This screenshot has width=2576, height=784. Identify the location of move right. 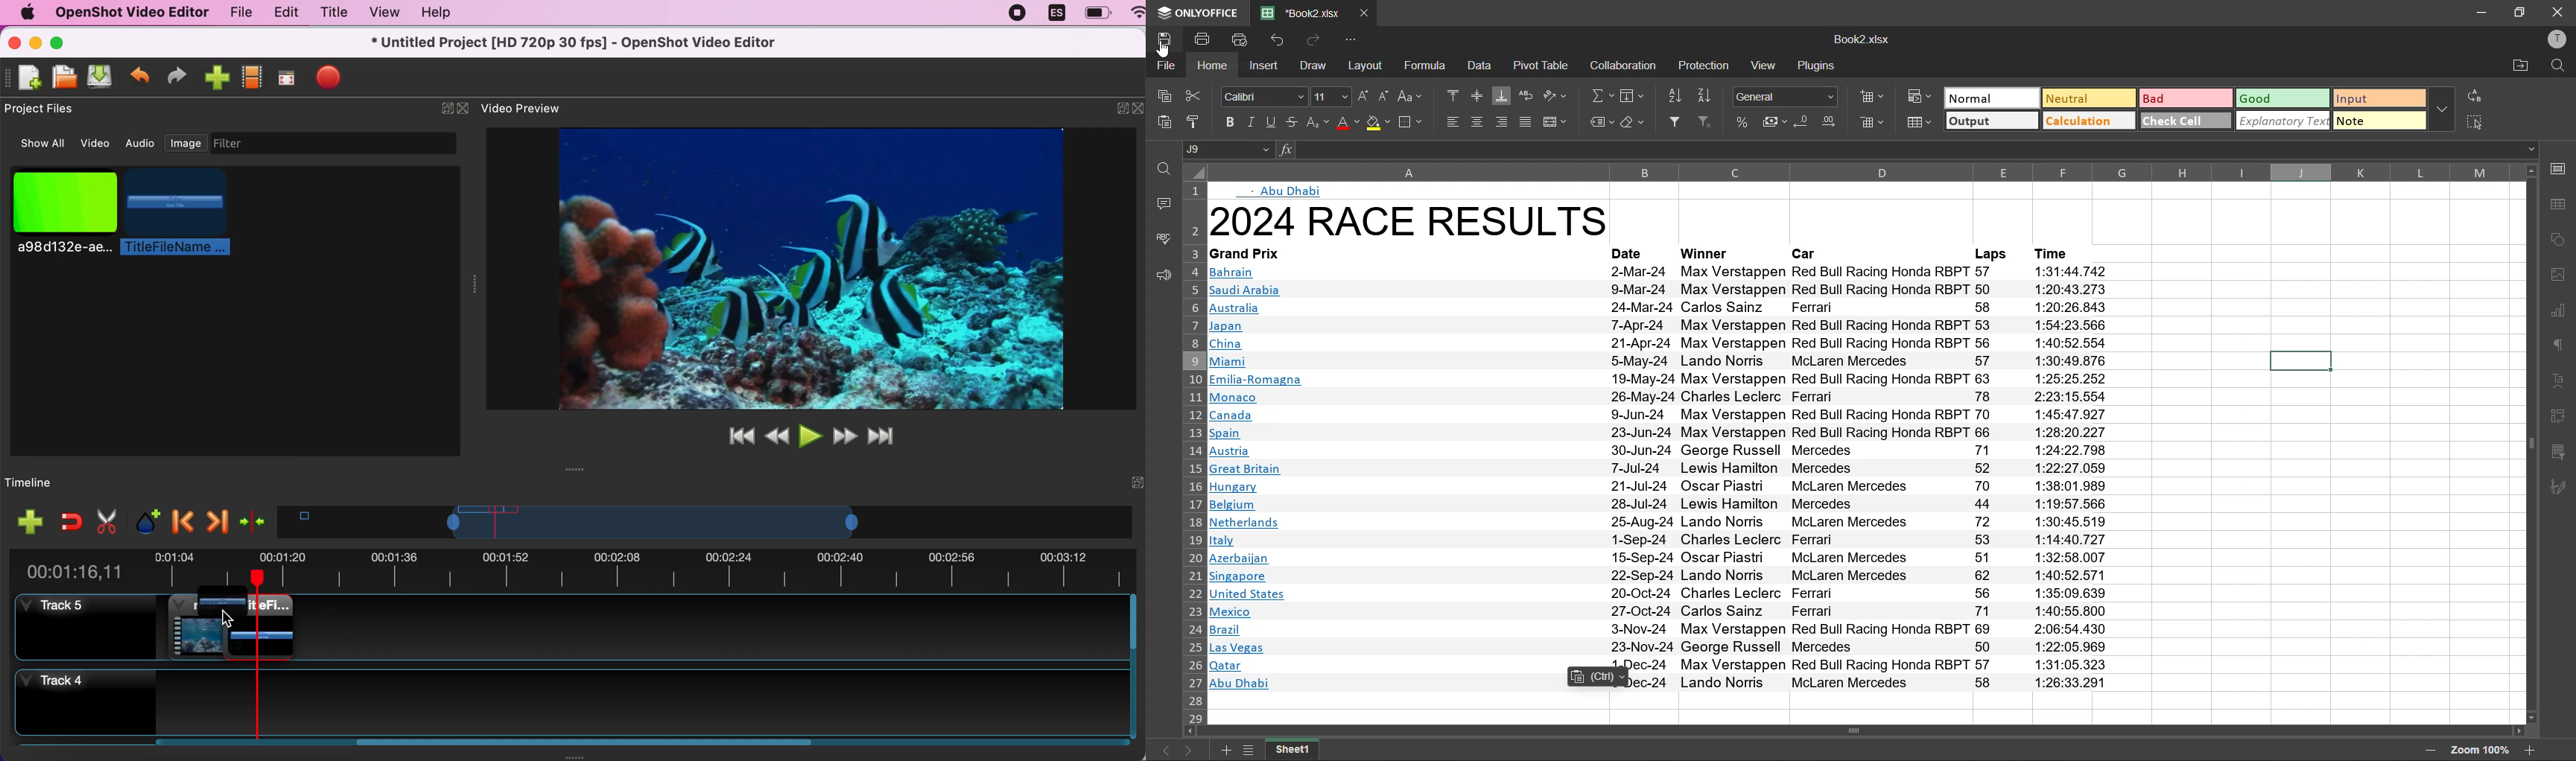
(2517, 732).